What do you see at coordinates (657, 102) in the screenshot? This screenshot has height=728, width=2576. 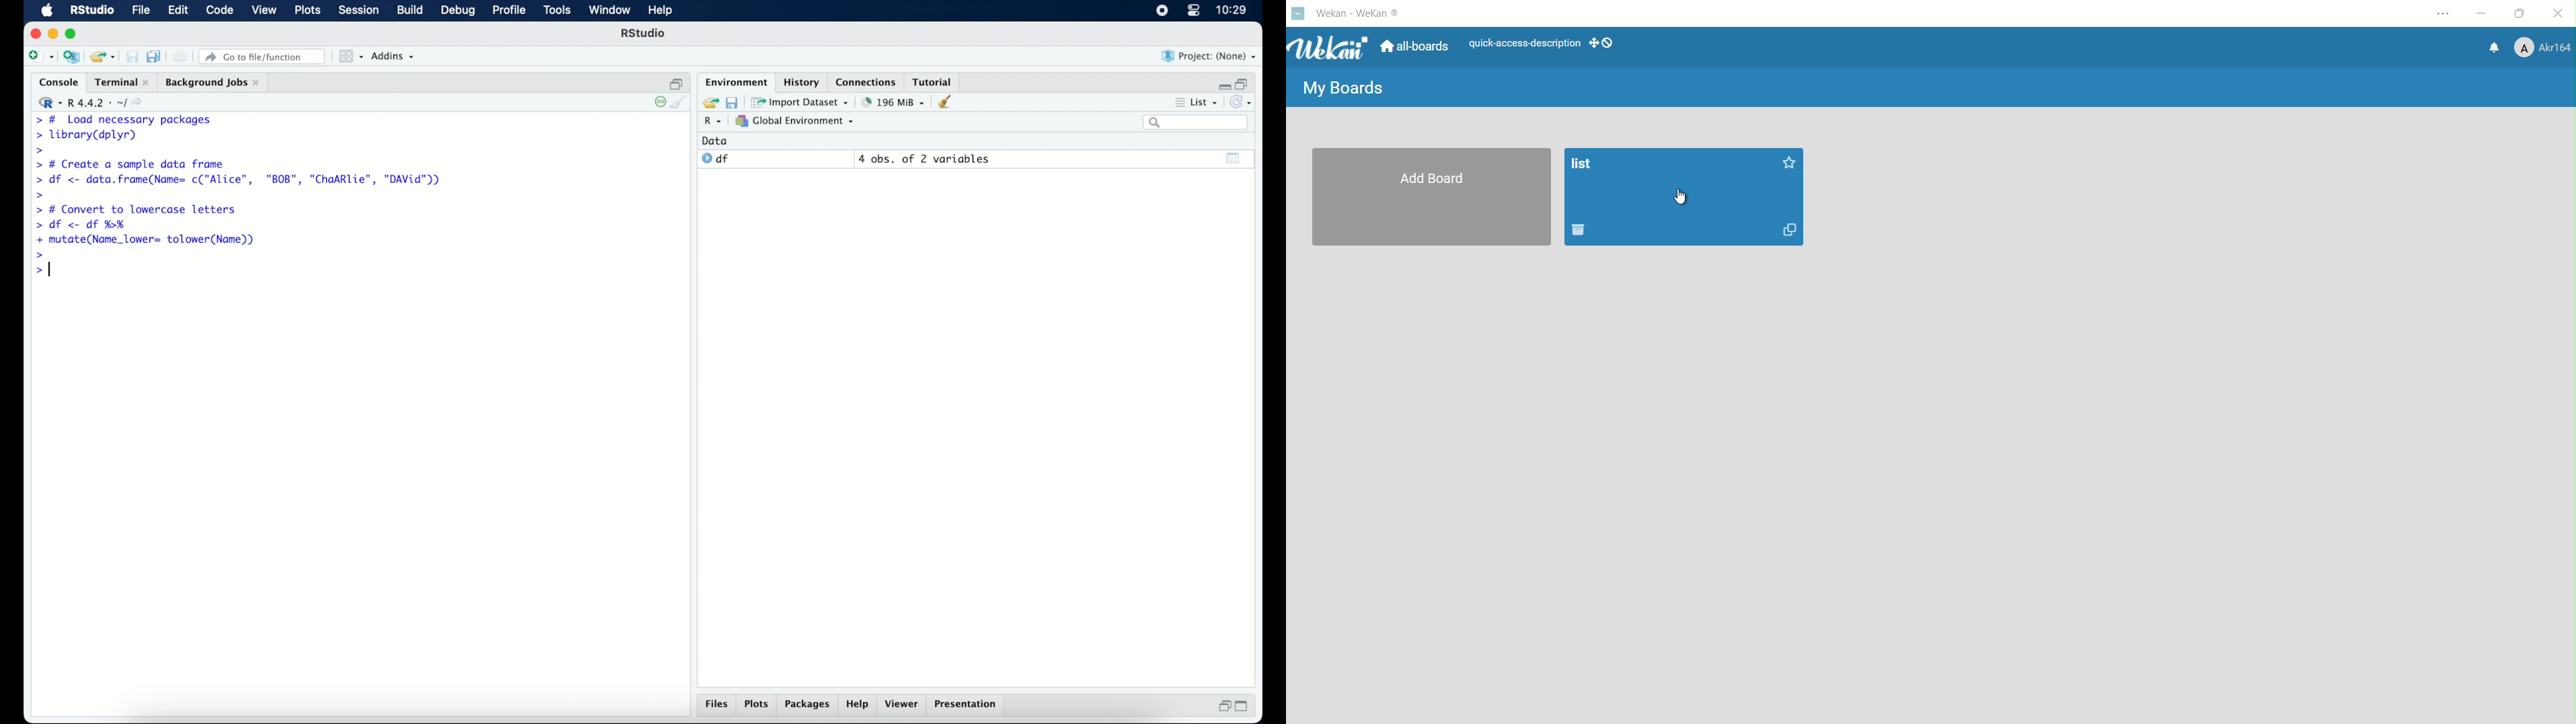 I see `stop` at bounding box center [657, 102].